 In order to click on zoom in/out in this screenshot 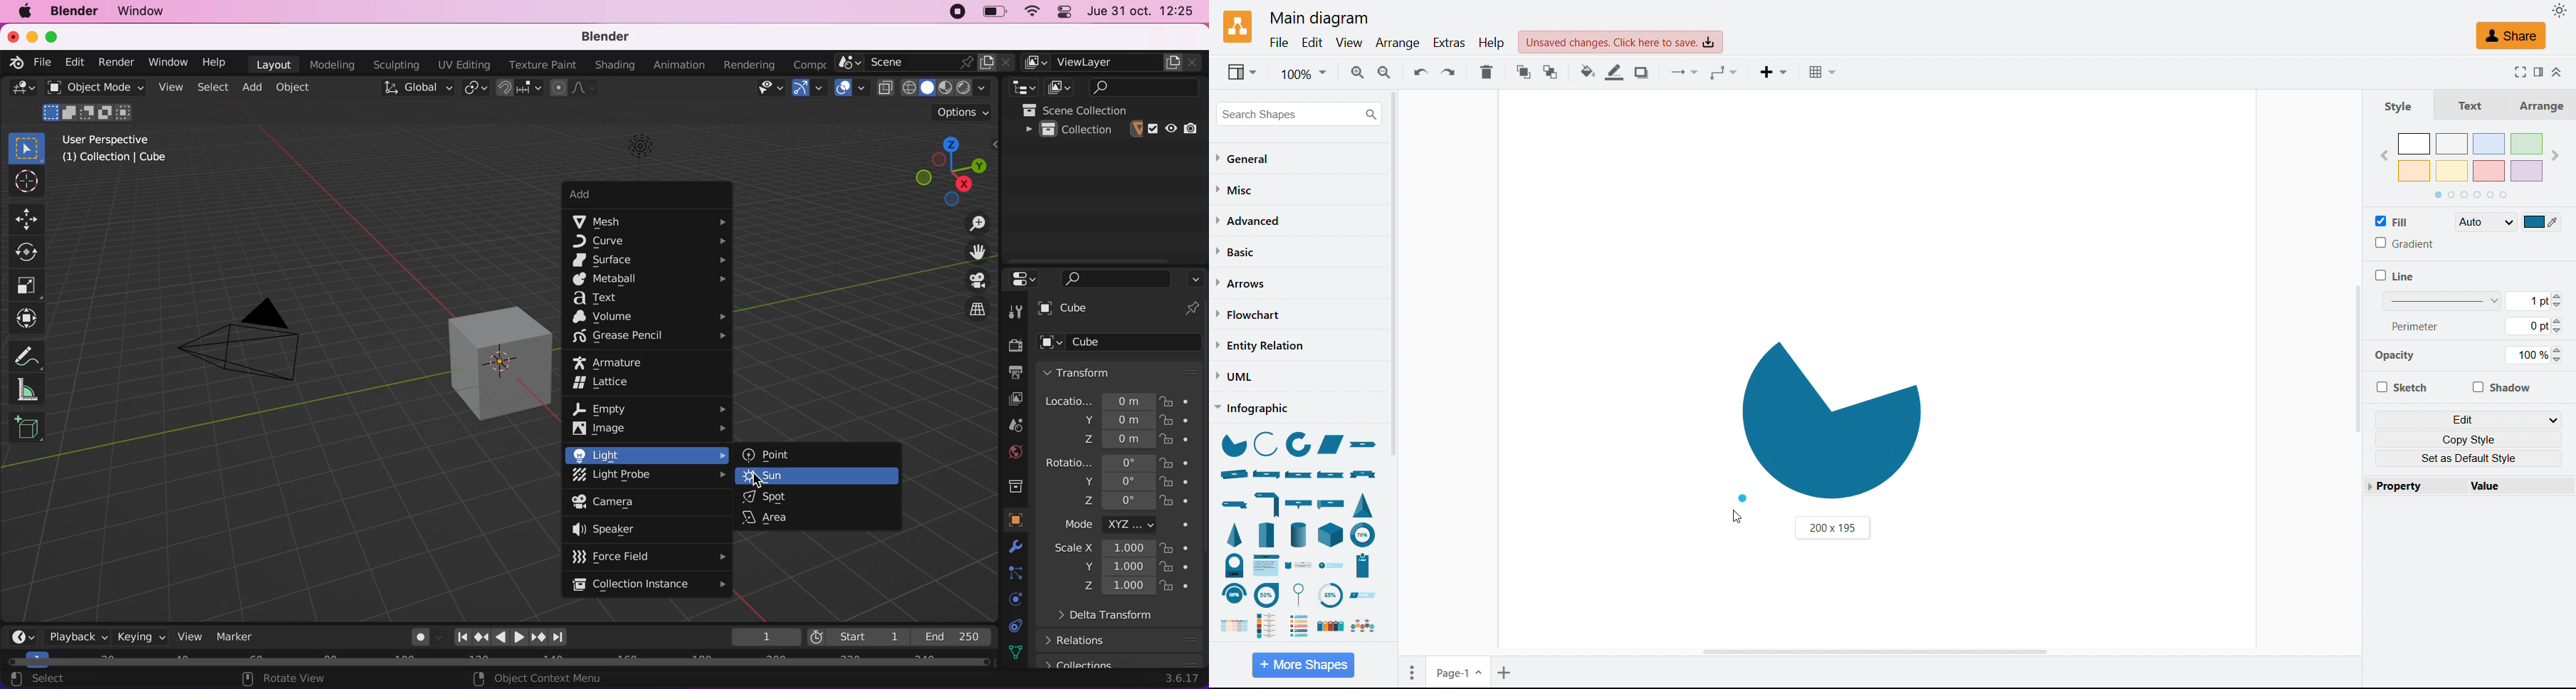, I will do `click(967, 223)`.